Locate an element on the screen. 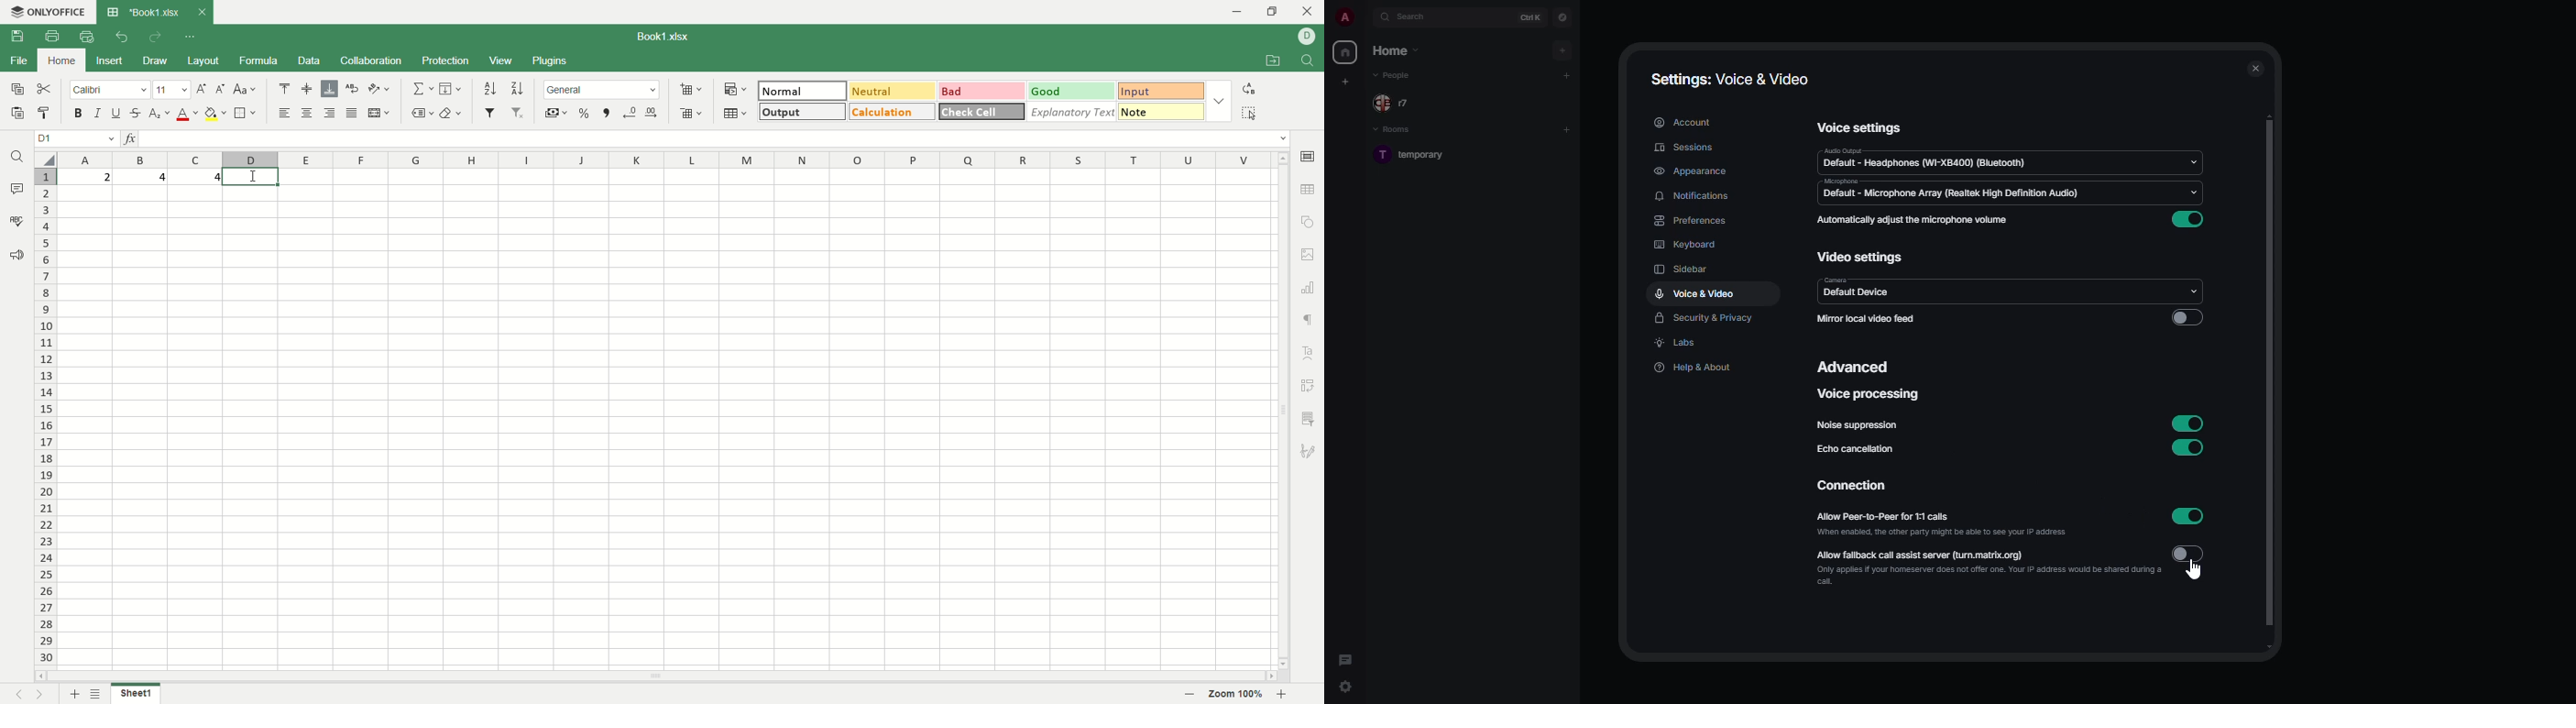 The width and height of the screenshot is (2576, 728). underline is located at coordinates (117, 113).